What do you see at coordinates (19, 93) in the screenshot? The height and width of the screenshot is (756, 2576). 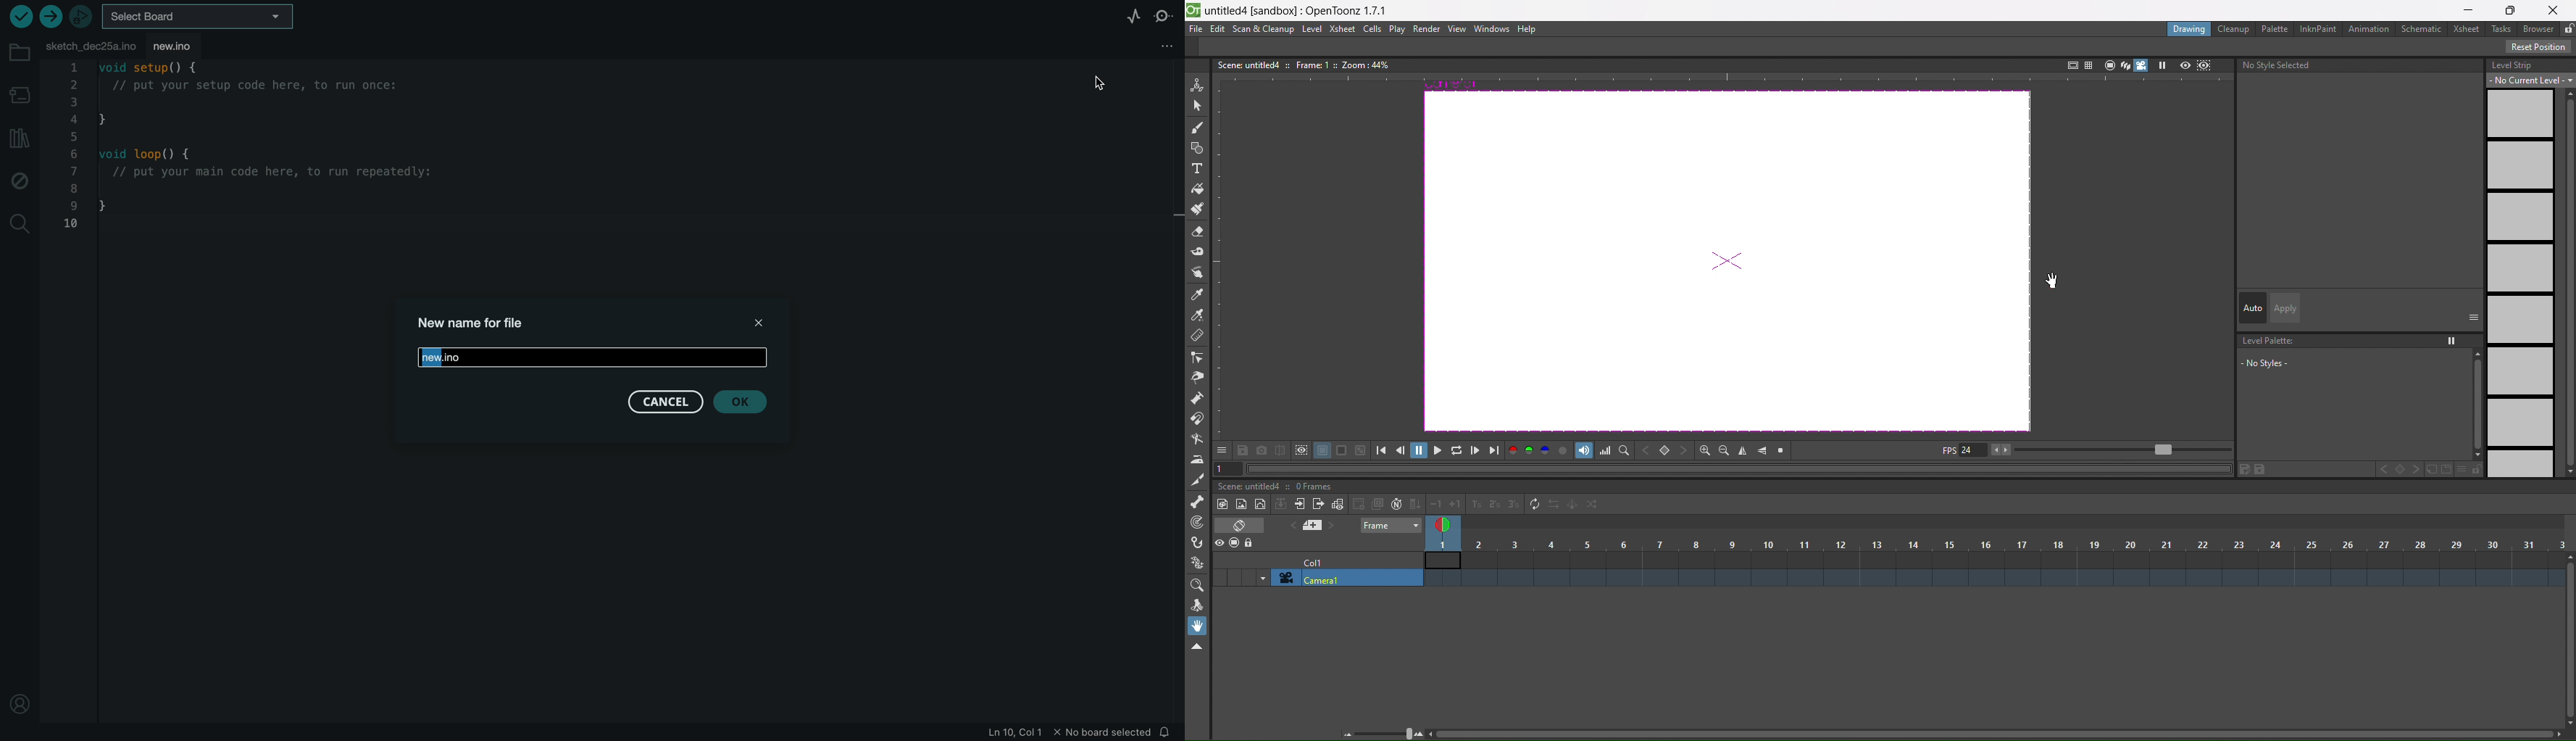 I see `board manager` at bounding box center [19, 93].